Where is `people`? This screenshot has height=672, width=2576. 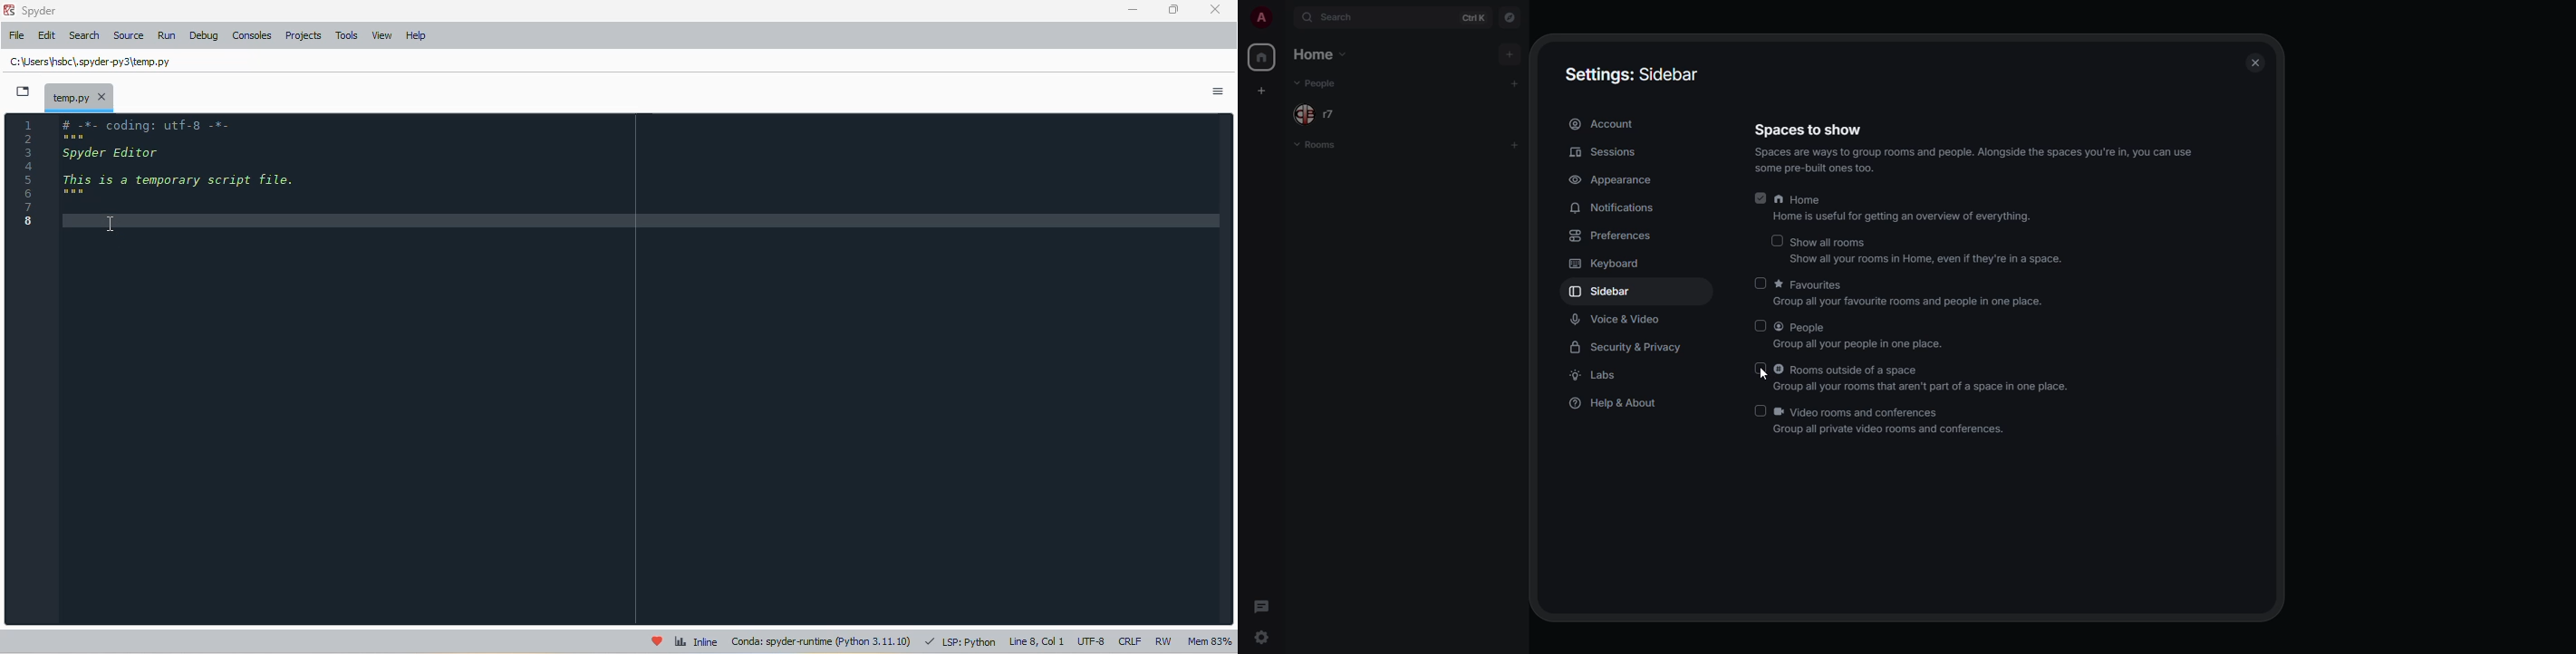
people is located at coordinates (1862, 336).